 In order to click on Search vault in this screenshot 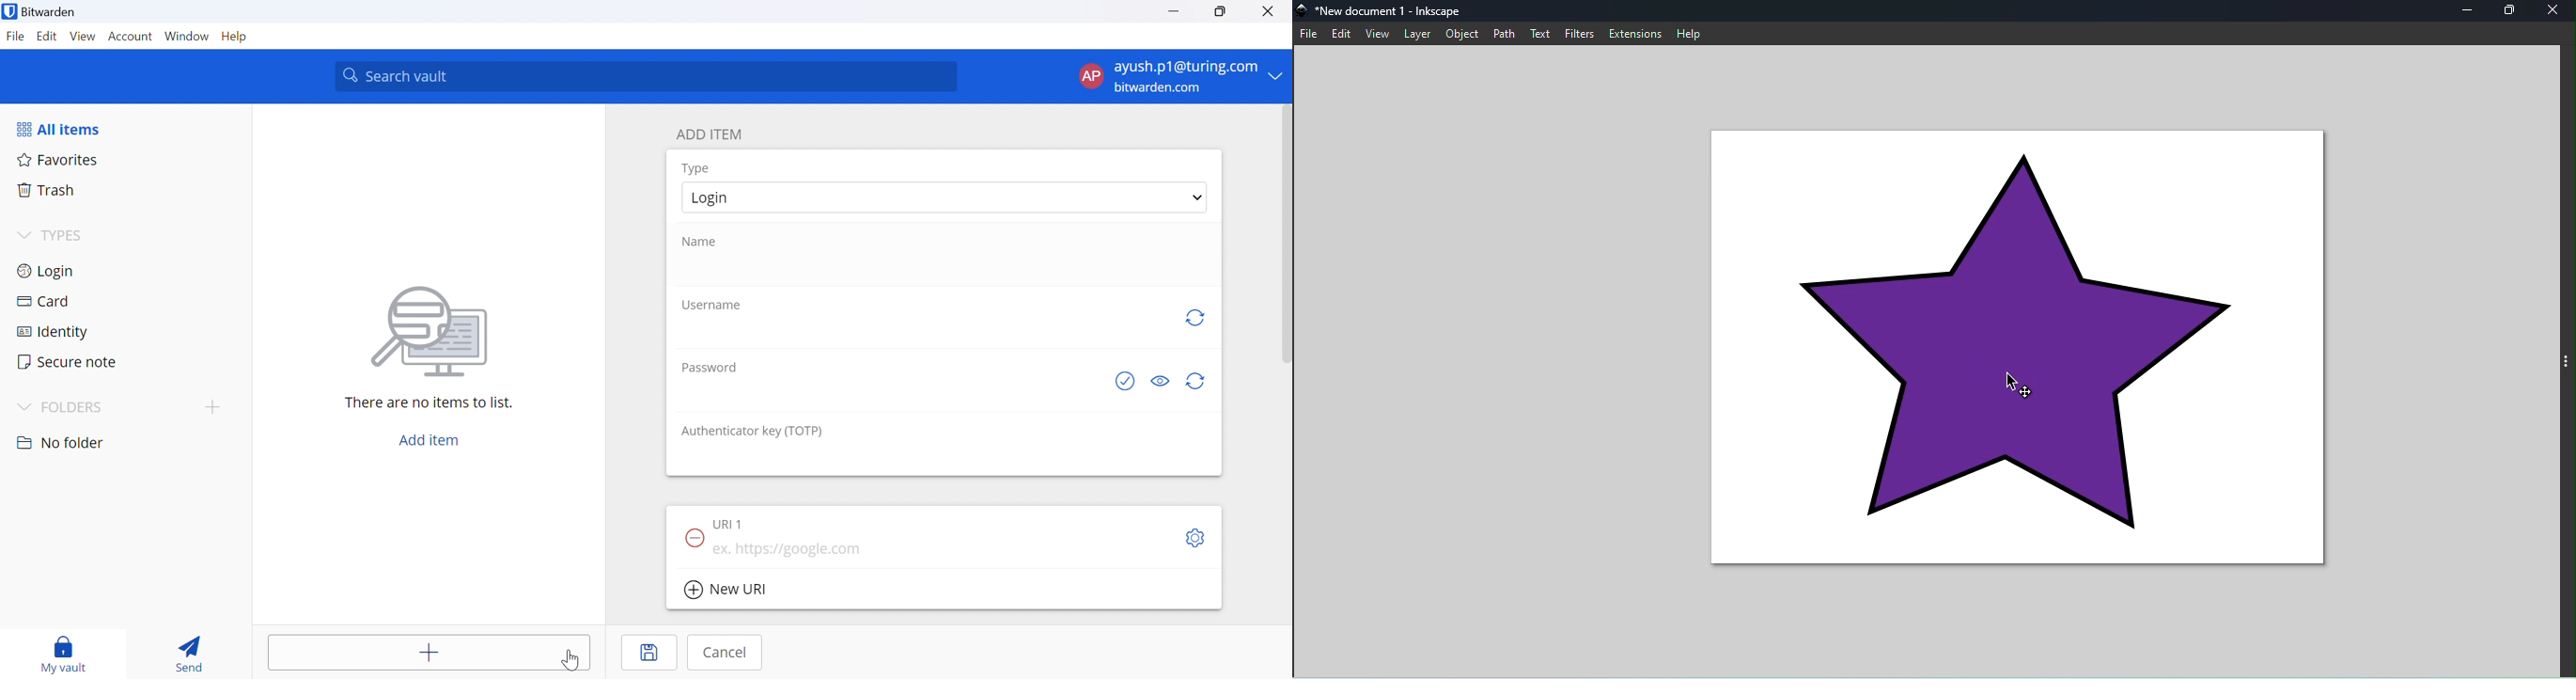, I will do `click(648, 76)`.